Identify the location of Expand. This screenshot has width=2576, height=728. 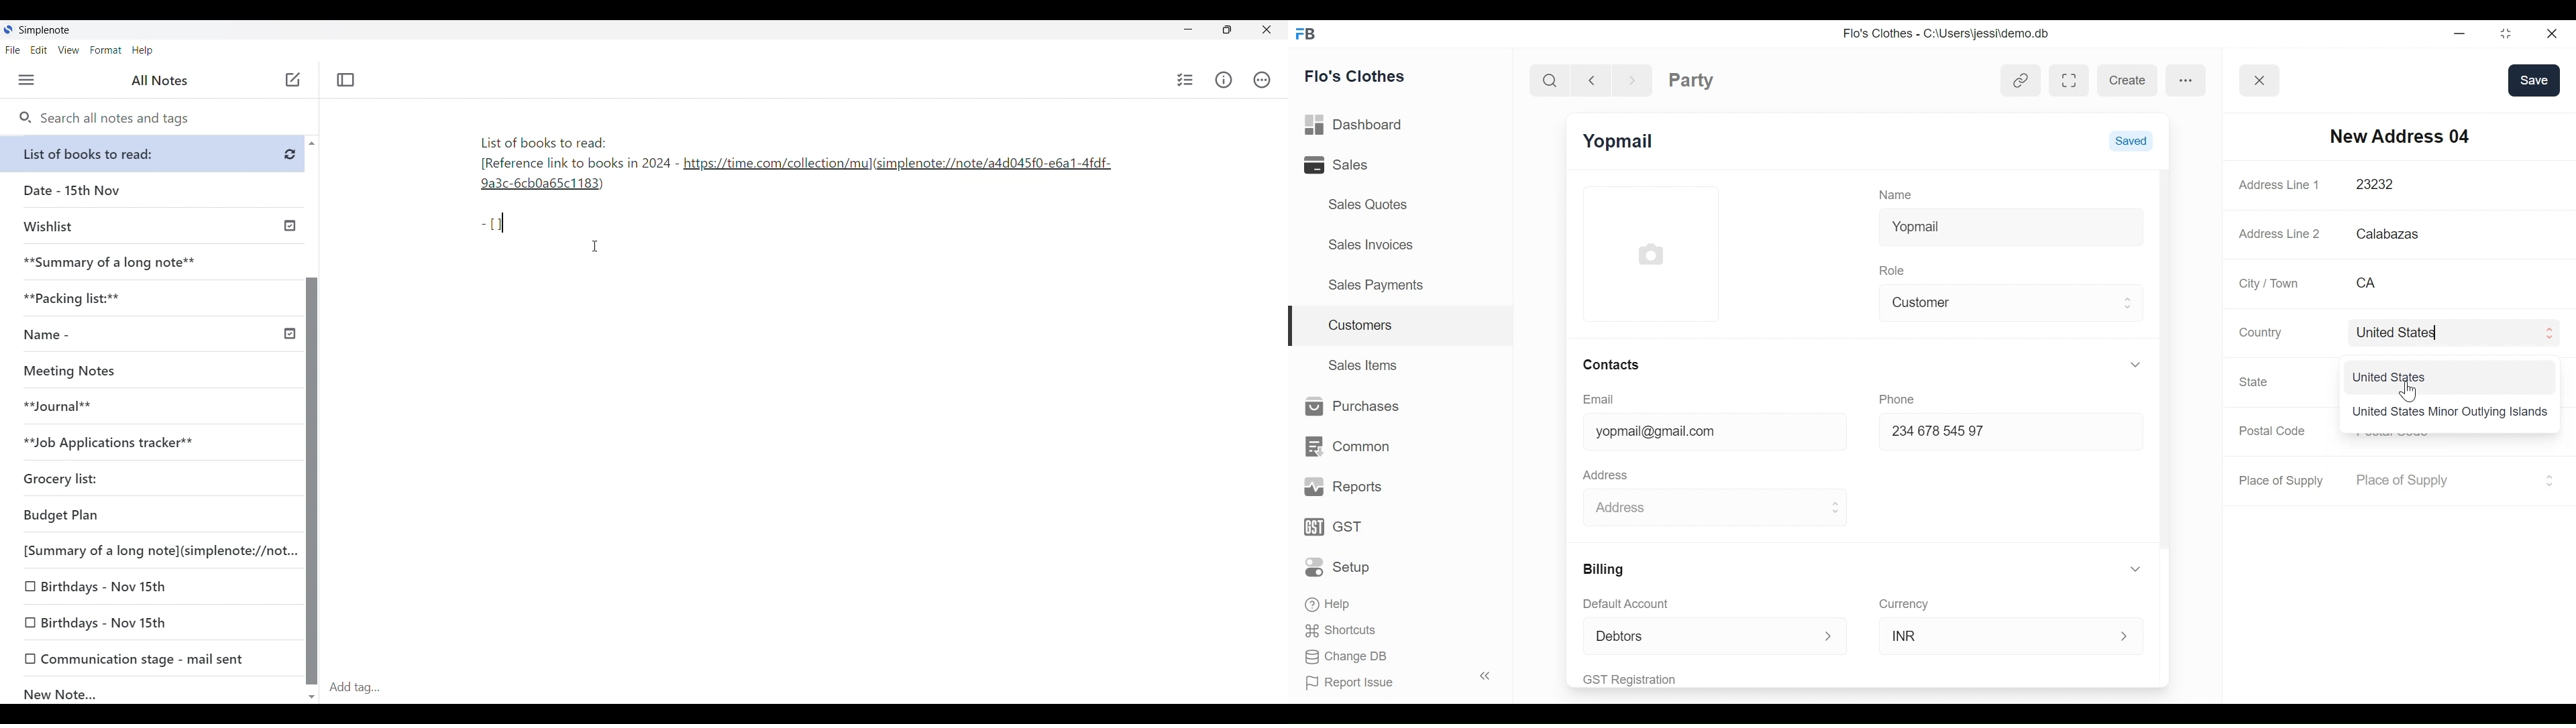
(1829, 637).